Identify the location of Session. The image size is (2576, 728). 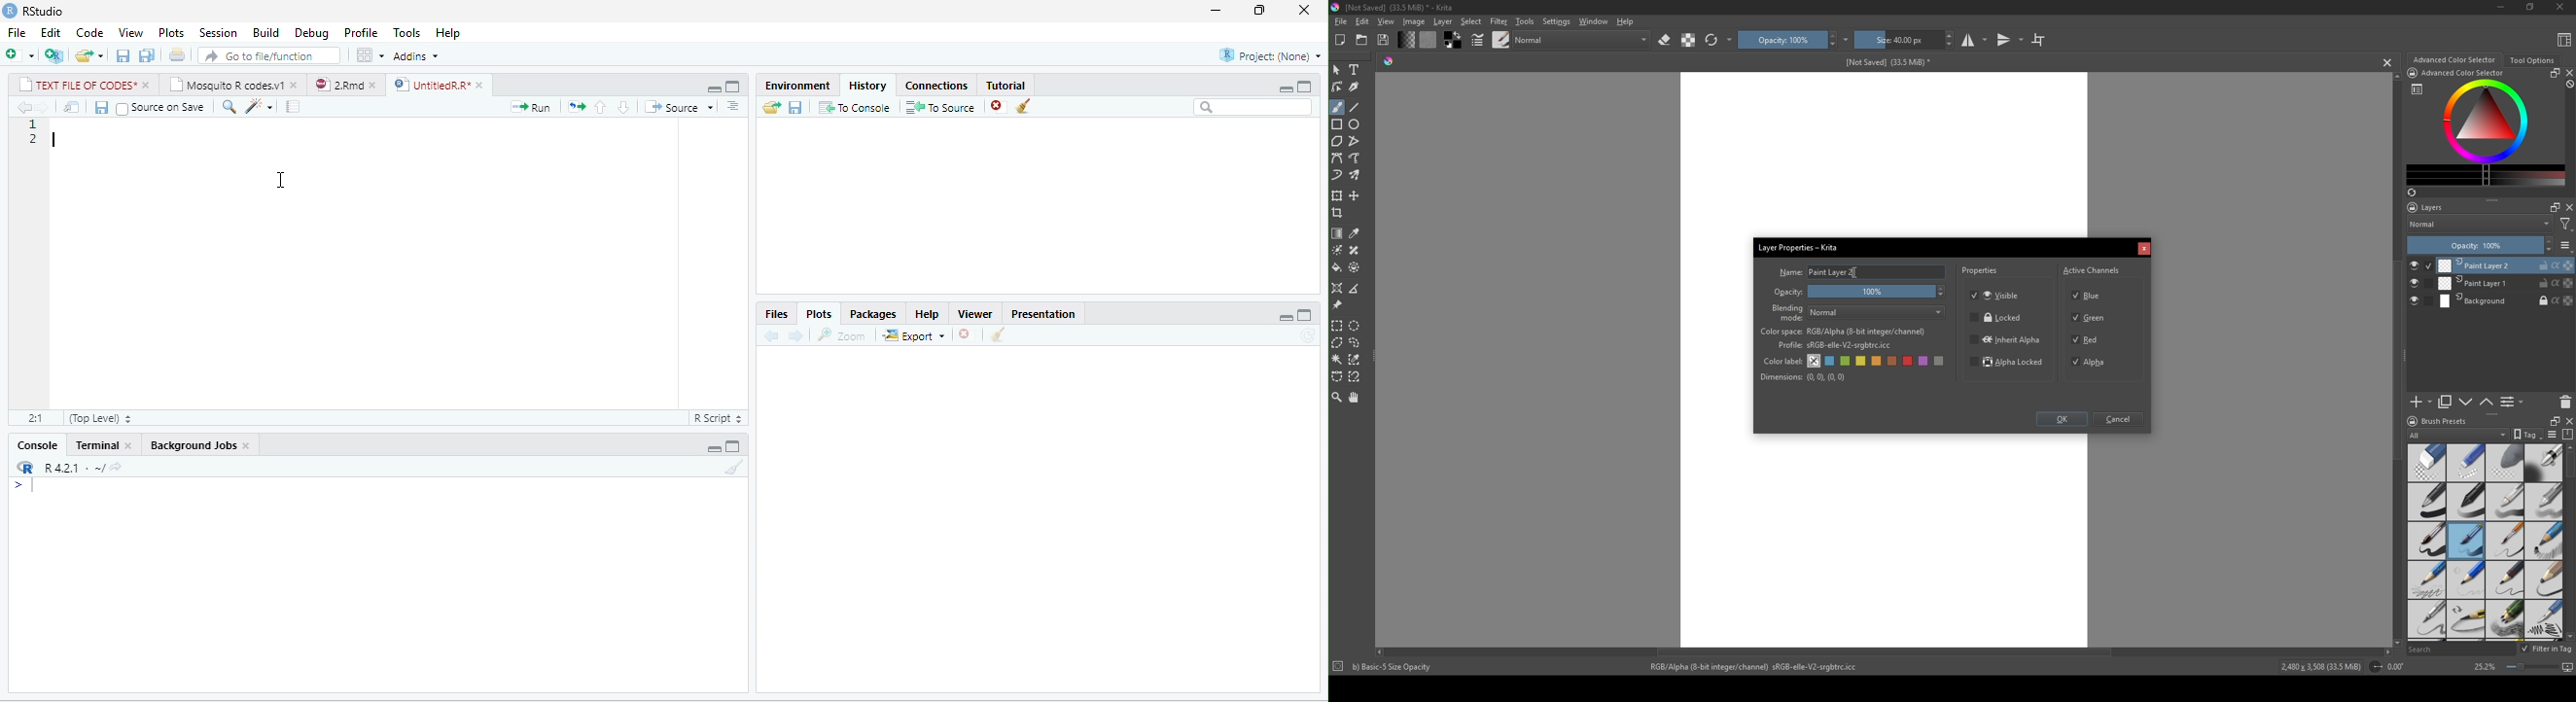
(219, 32).